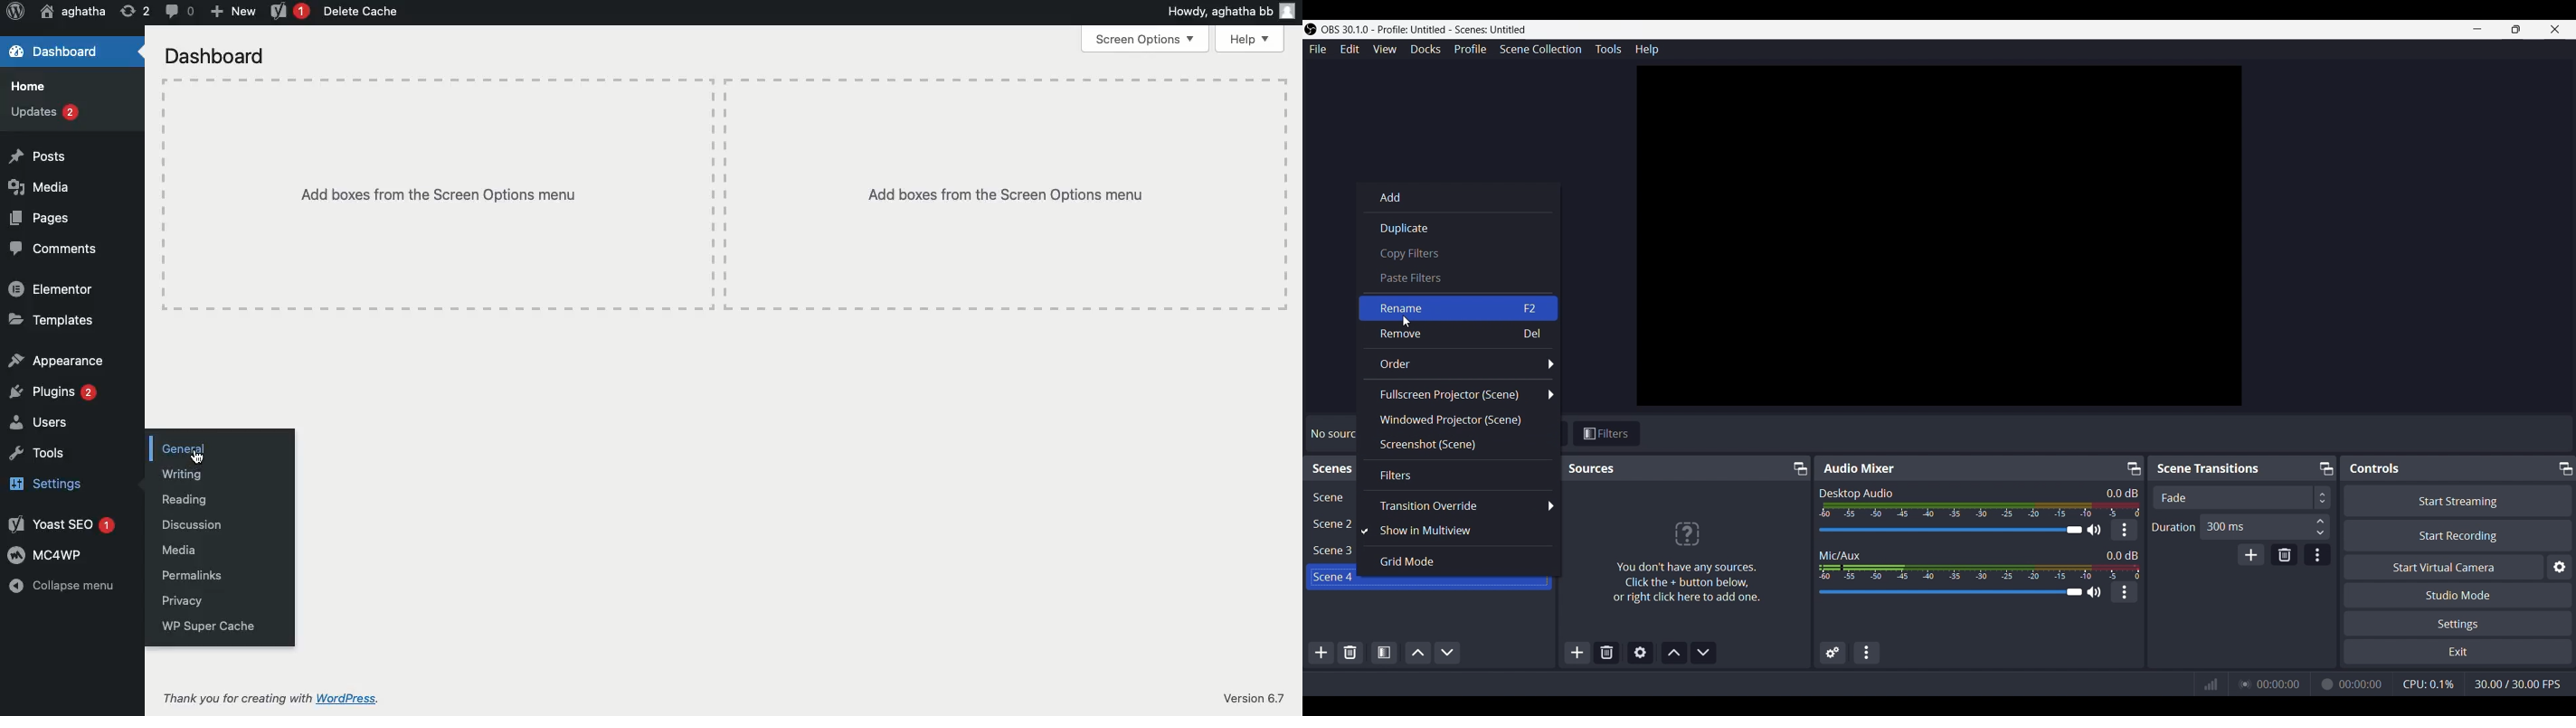 This screenshot has height=728, width=2576. I want to click on Remove transition, so click(2283, 555).